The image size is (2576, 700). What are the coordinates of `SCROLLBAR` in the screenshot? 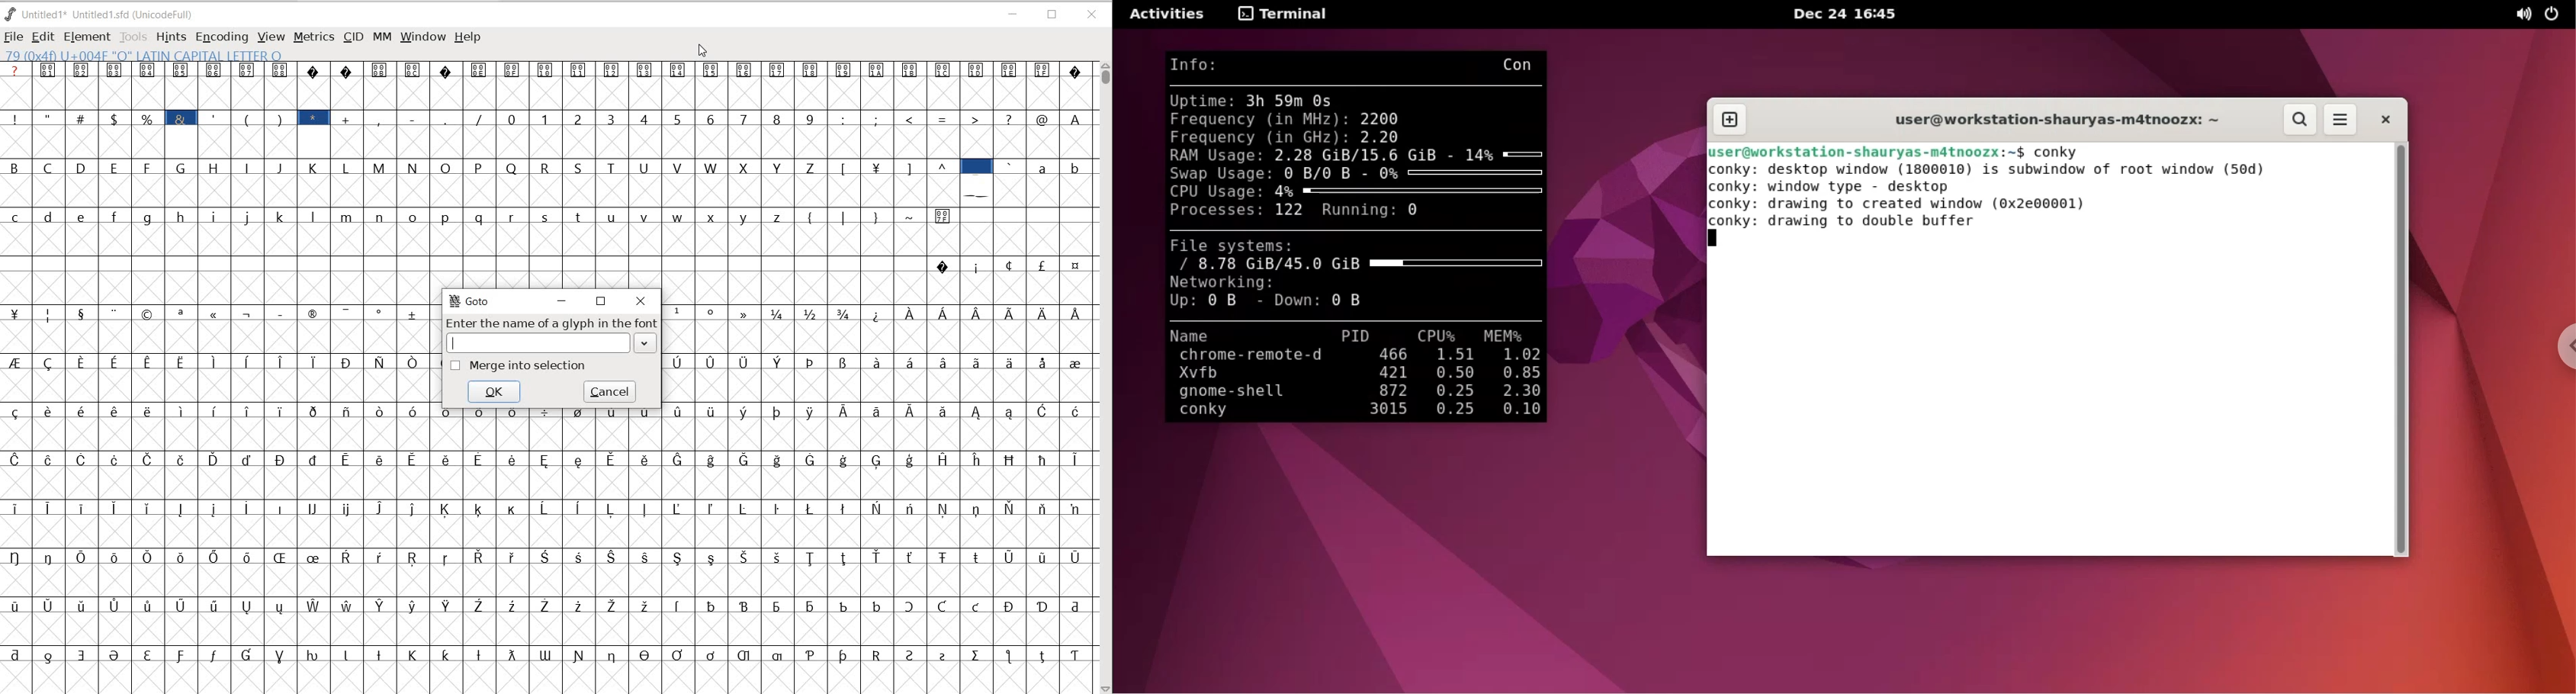 It's located at (1104, 377).